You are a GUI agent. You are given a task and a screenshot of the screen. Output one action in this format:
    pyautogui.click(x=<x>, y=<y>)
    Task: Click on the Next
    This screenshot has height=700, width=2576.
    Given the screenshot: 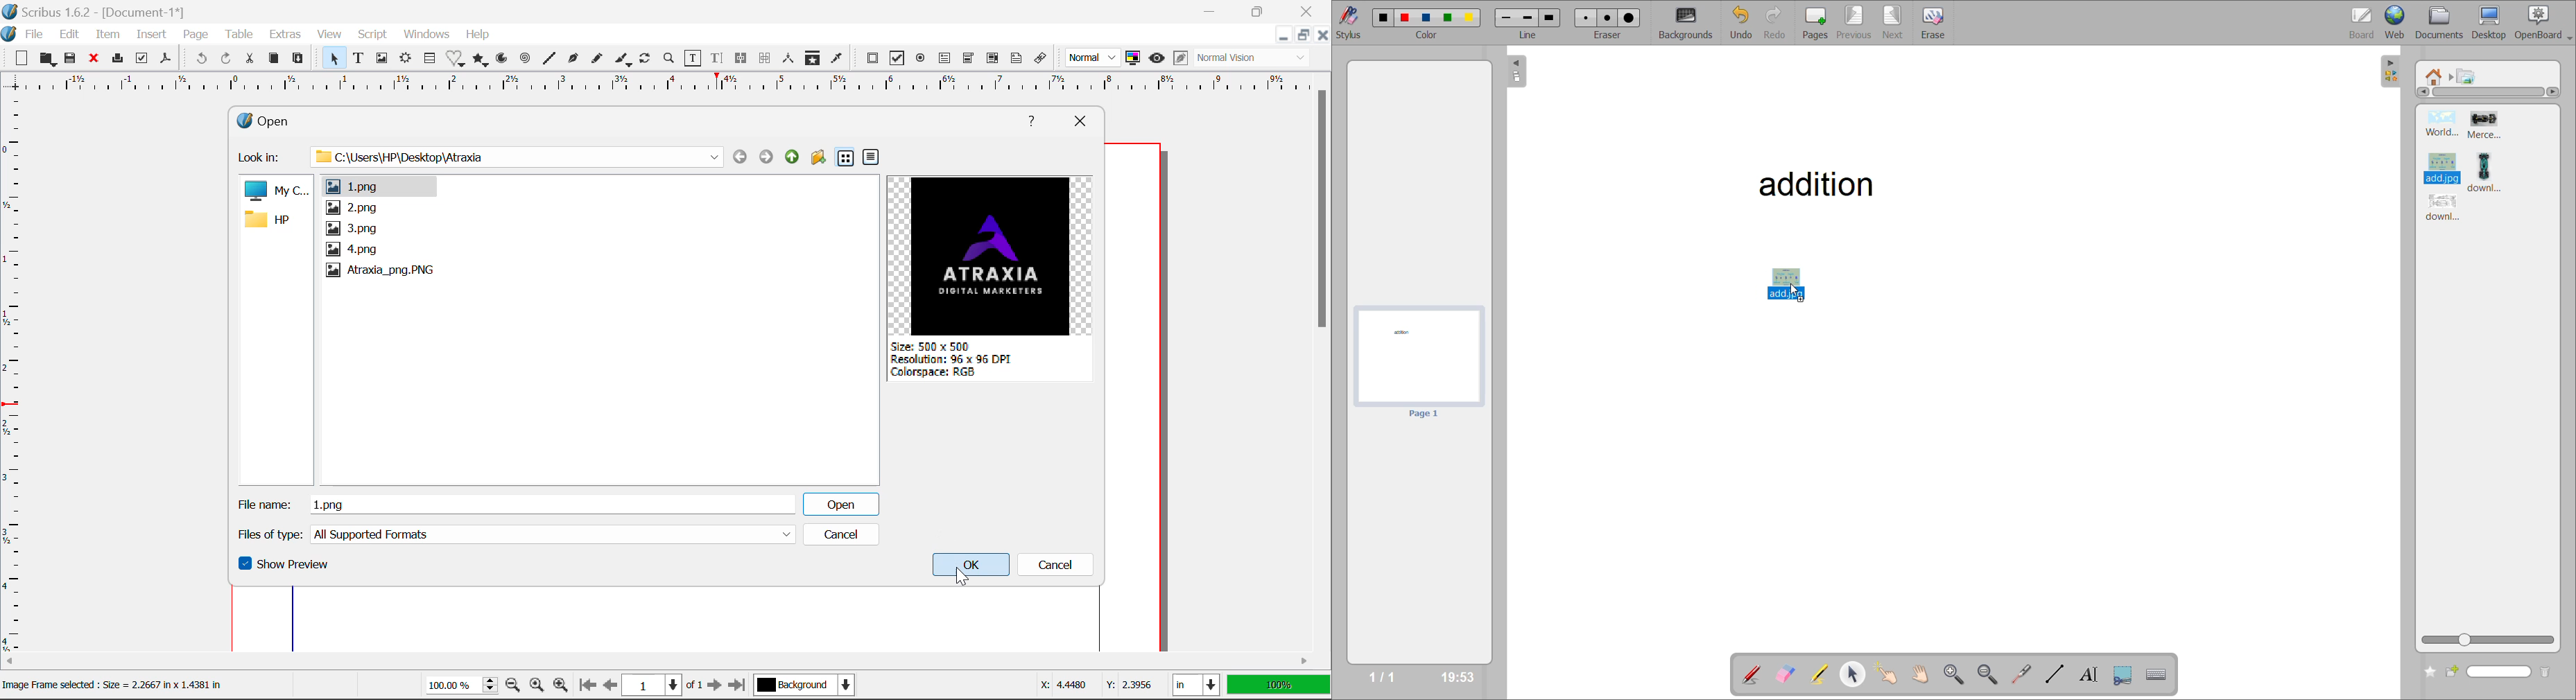 What is the action you would take?
    pyautogui.click(x=716, y=686)
    